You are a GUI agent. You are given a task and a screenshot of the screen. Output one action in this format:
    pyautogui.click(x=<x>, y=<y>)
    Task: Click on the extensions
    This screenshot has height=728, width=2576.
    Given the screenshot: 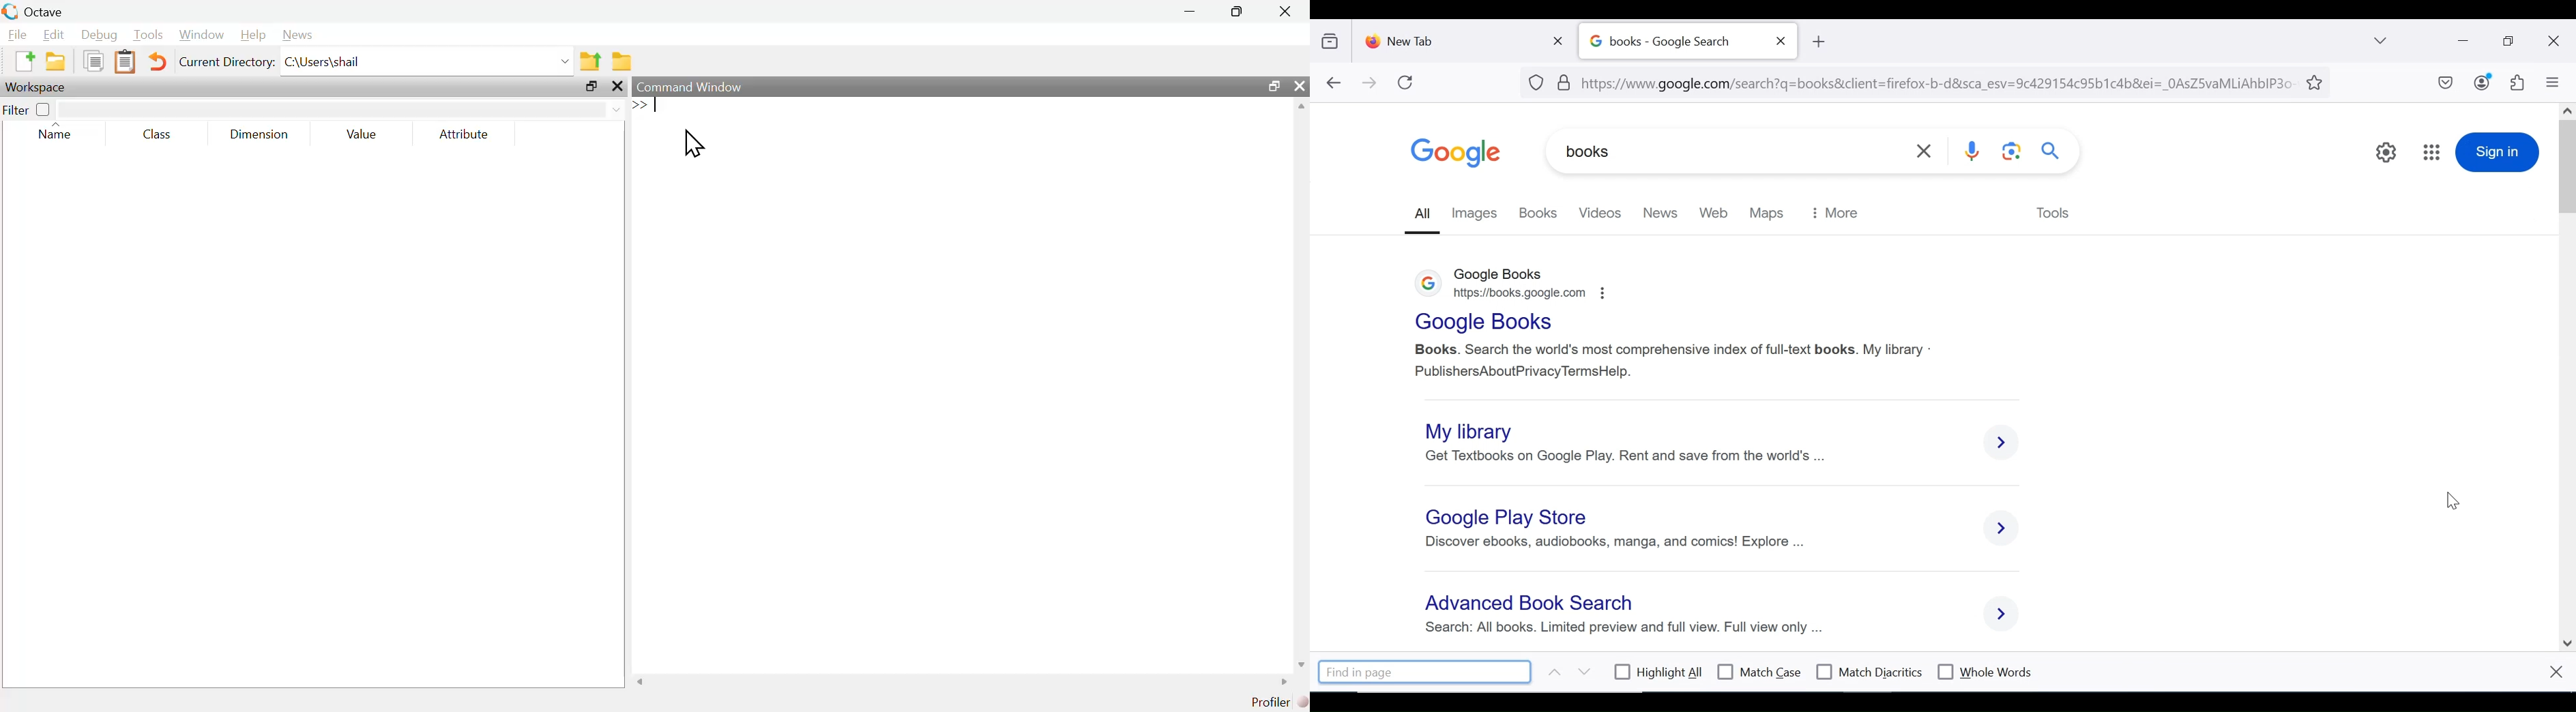 What is the action you would take?
    pyautogui.click(x=2516, y=83)
    